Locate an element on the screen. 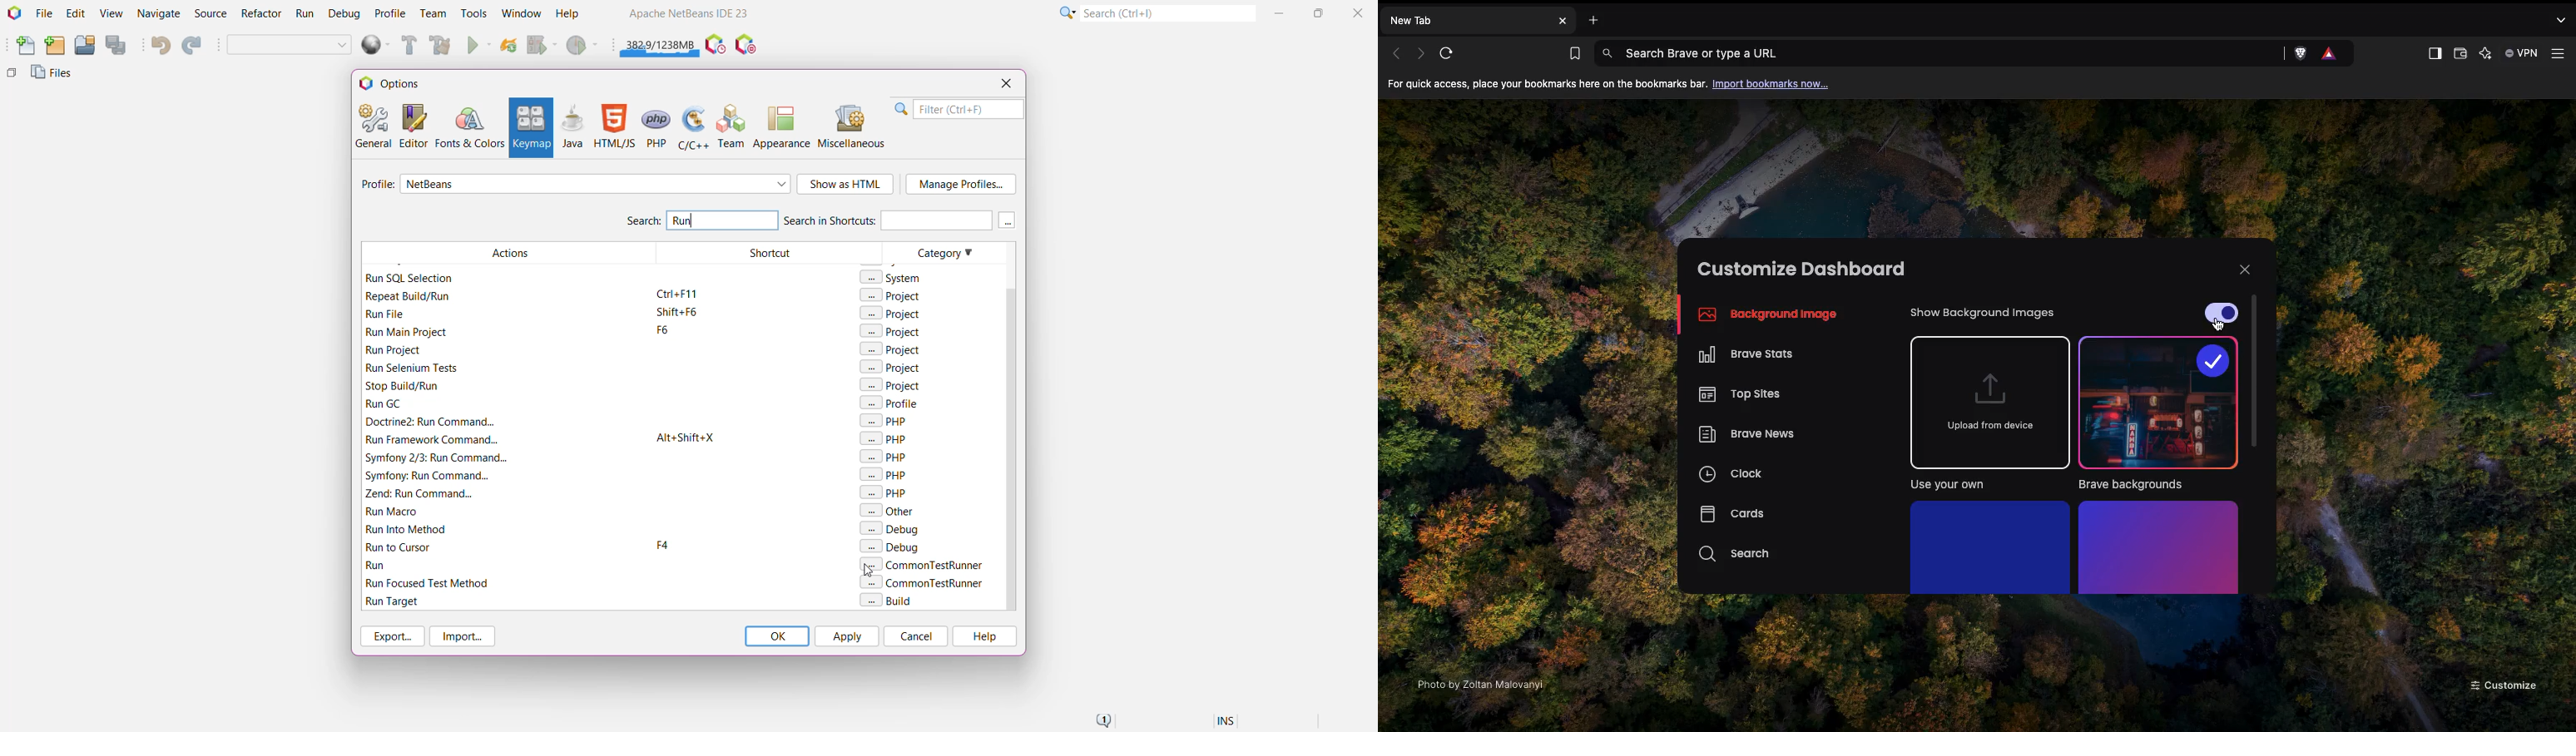 This screenshot has width=2576, height=756. Team is located at coordinates (432, 14).